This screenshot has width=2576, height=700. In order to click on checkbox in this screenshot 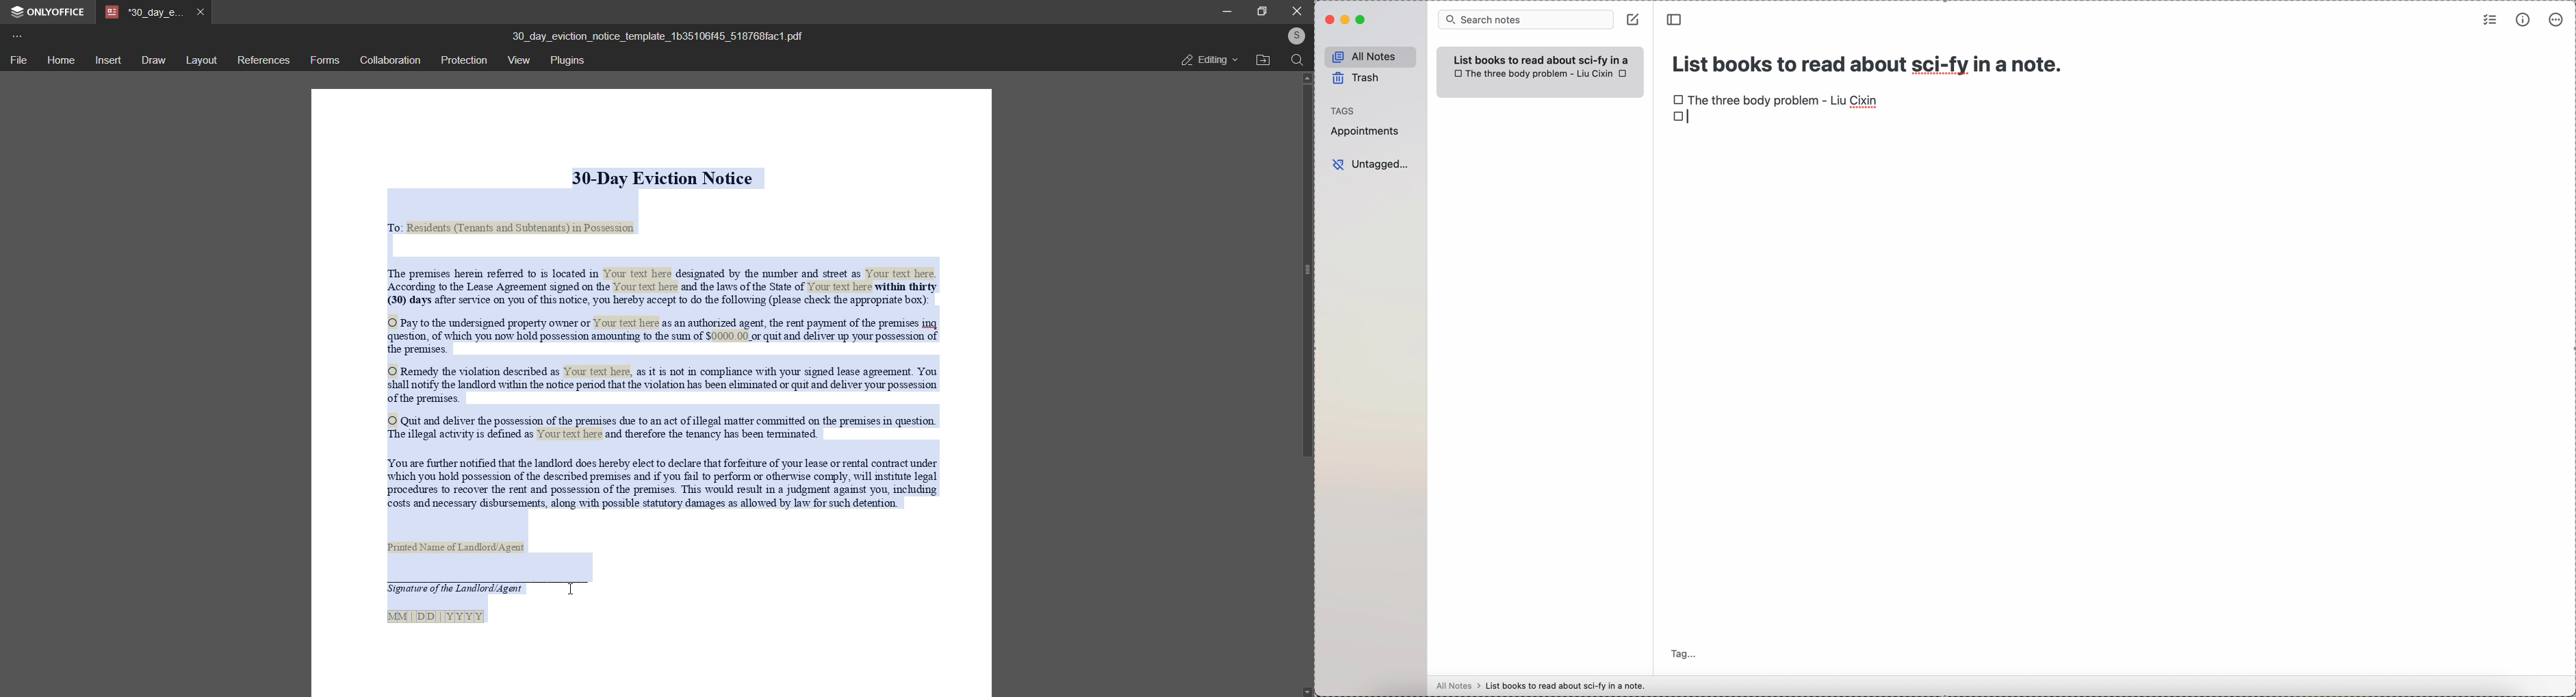, I will do `click(1681, 119)`.